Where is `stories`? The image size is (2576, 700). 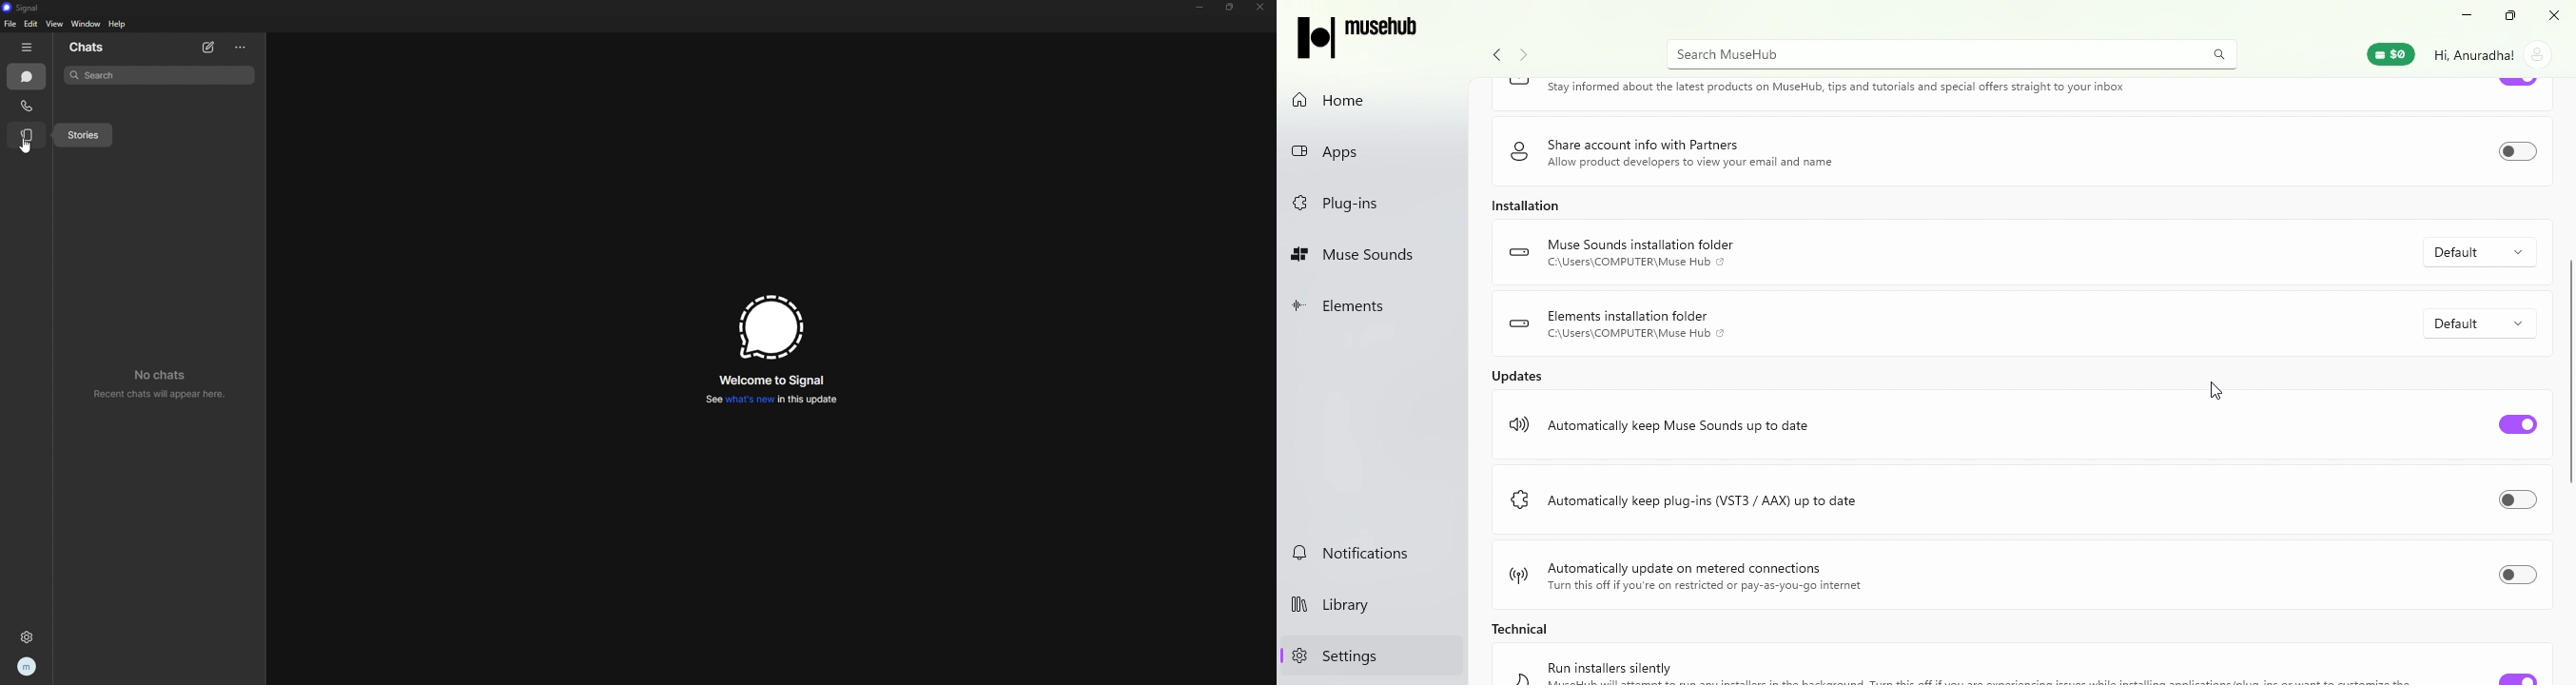
stories is located at coordinates (84, 136).